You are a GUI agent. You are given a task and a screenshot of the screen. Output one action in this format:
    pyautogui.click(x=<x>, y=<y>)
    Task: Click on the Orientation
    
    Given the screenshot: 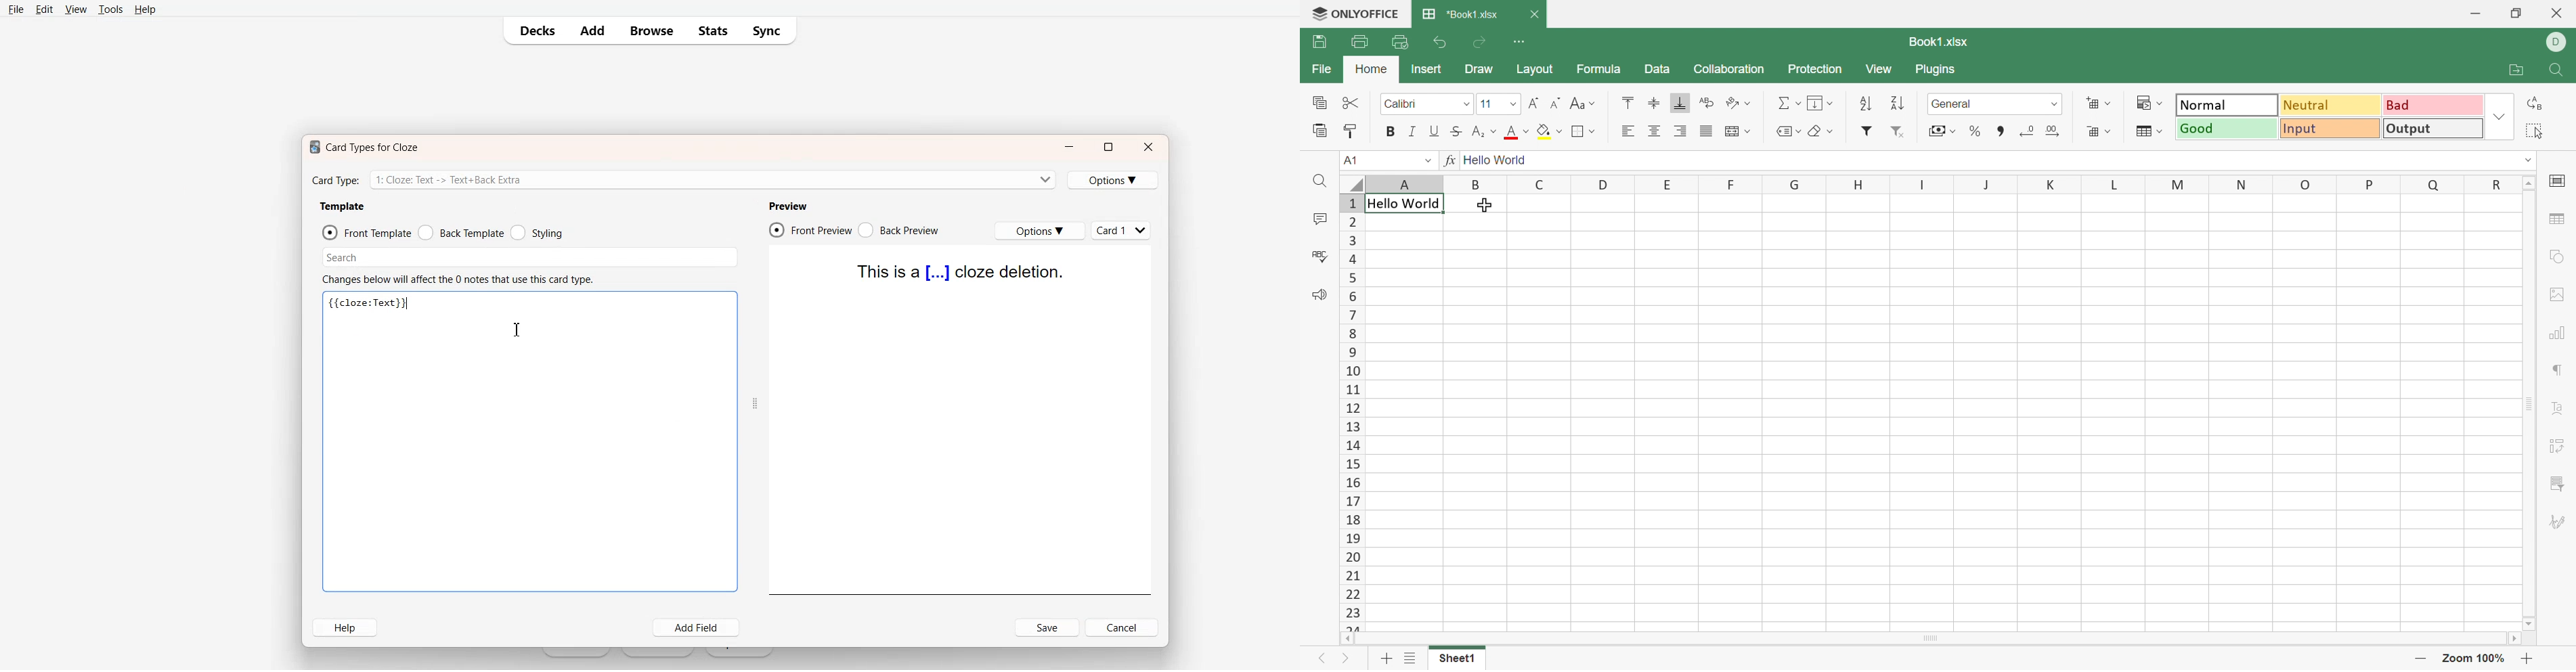 What is the action you would take?
    pyautogui.click(x=1737, y=104)
    